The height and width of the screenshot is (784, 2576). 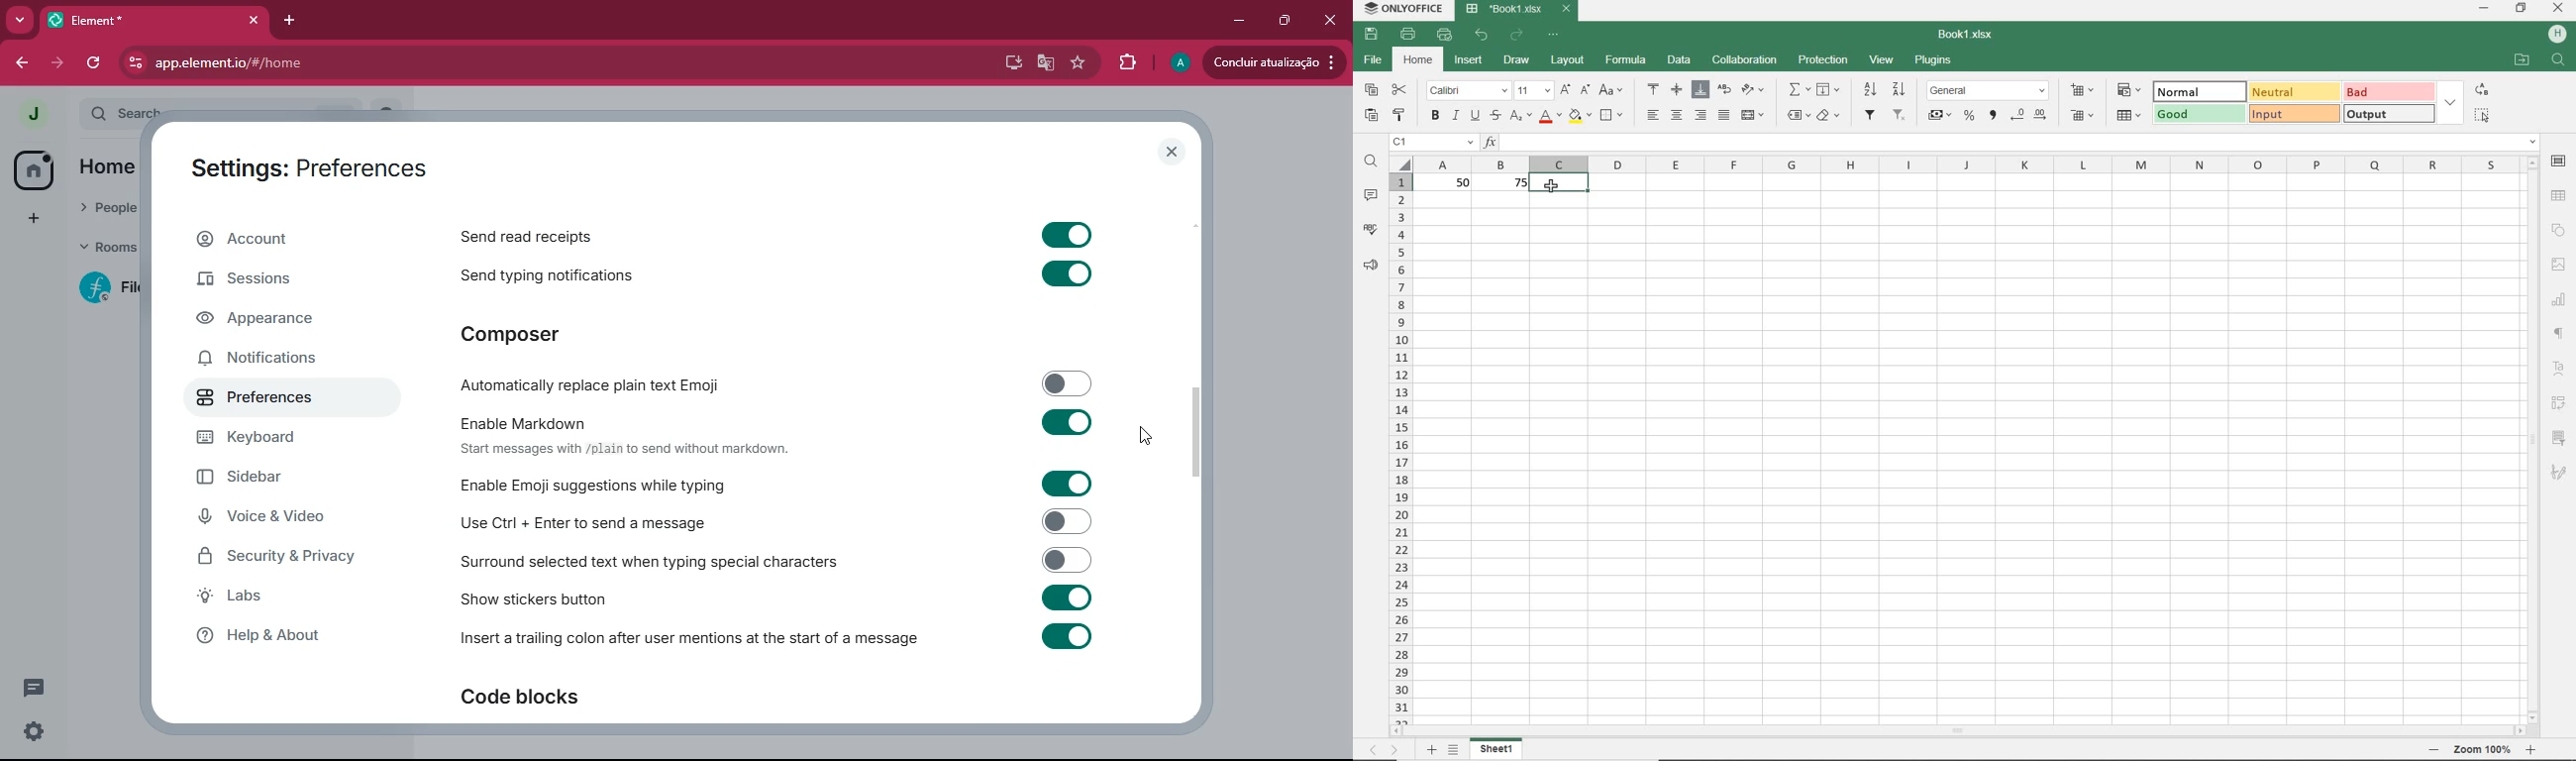 What do you see at coordinates (2081, 91) in the screenshot?
I see `insert cells` at bounding box center [2081, 91].